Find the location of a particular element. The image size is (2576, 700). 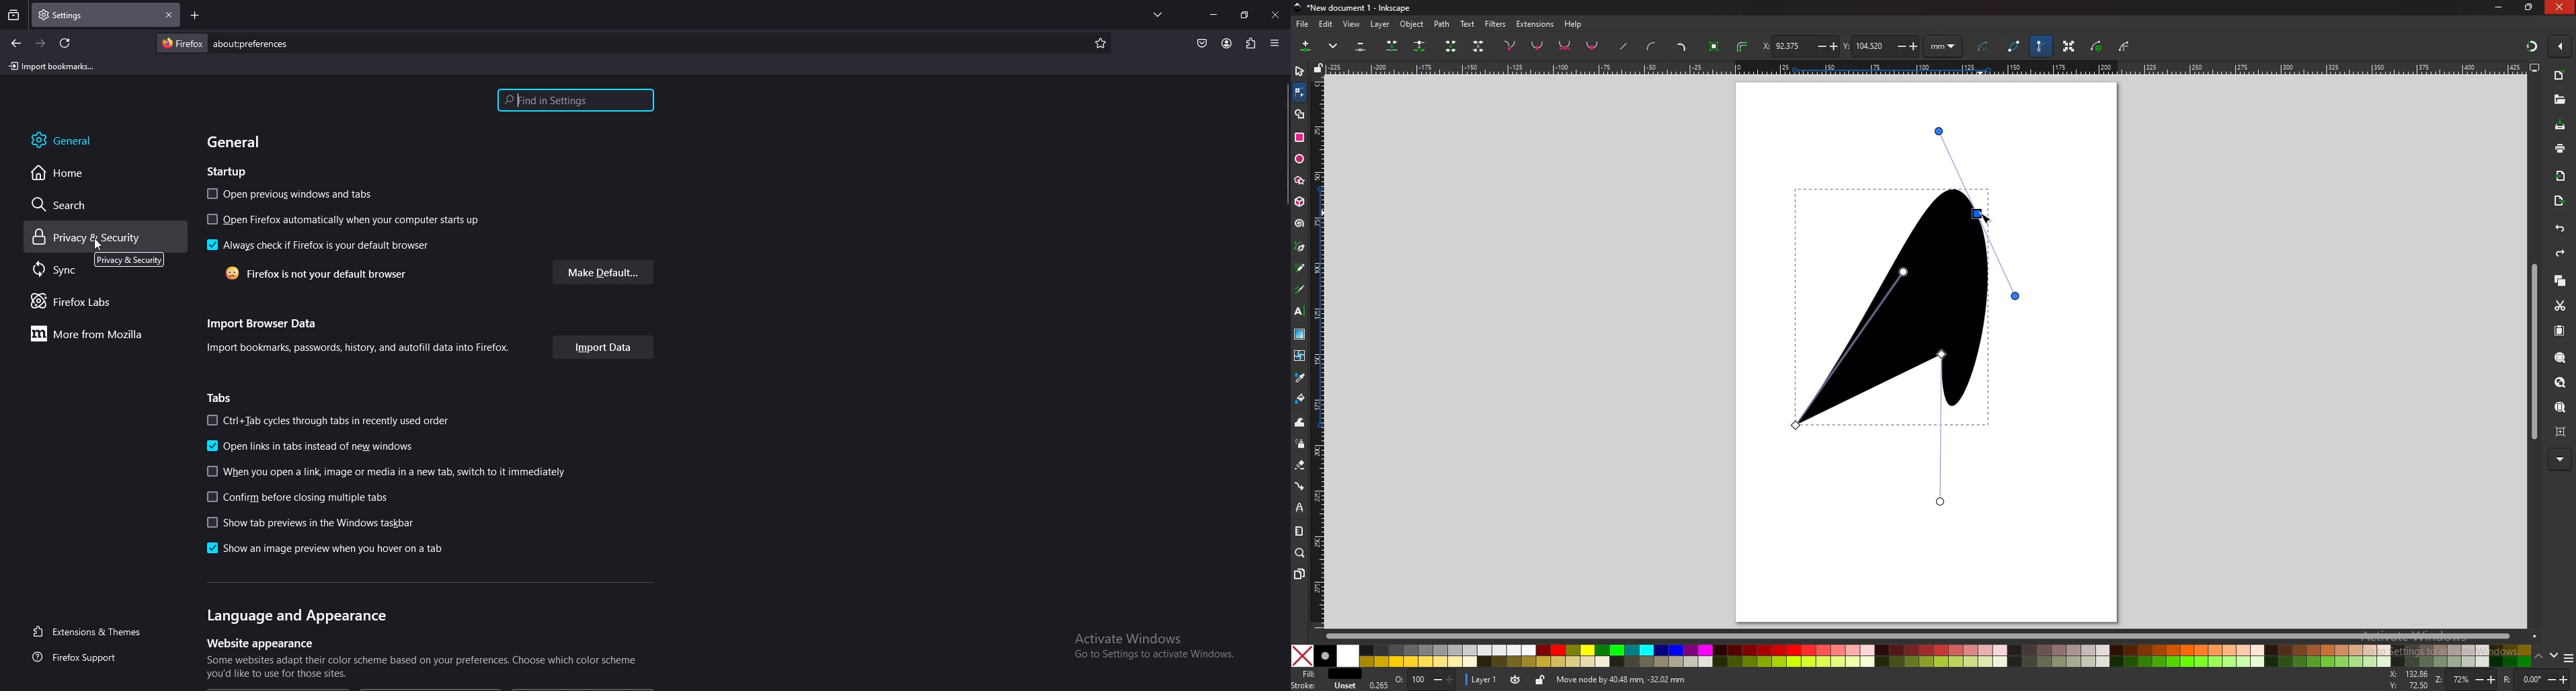

opacity is located at coordinates (1424, 680).